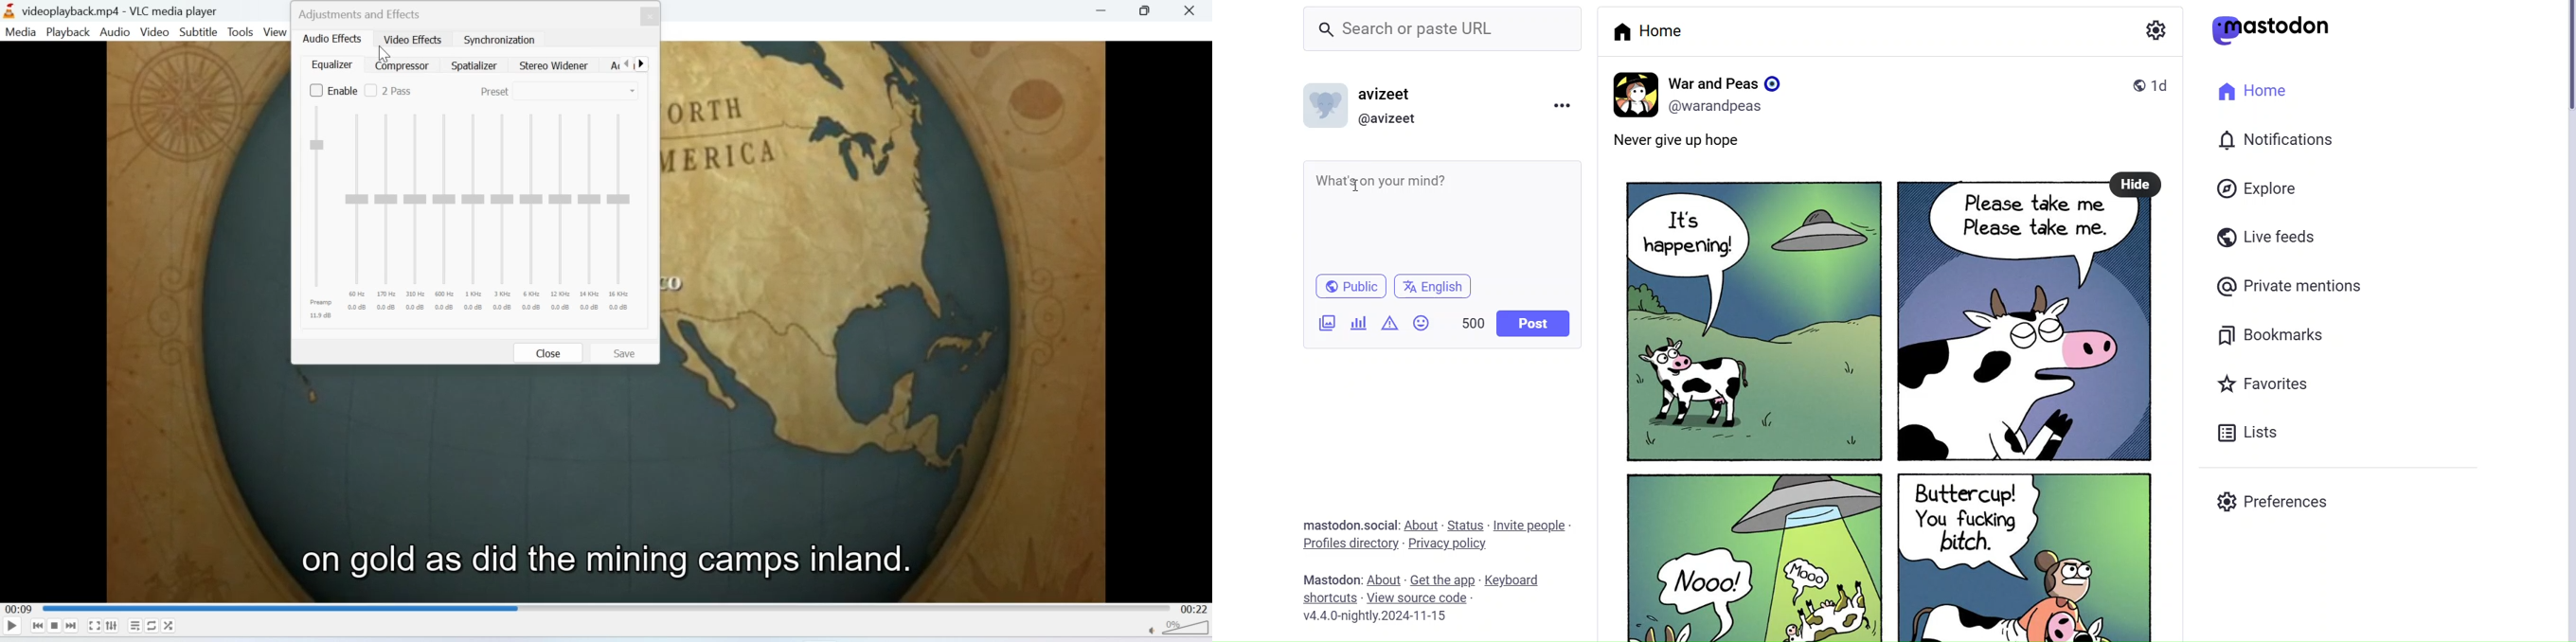  Describe the element at coordinates (2290, 285) in the screenshot. I see `Private Mentions` at that location.